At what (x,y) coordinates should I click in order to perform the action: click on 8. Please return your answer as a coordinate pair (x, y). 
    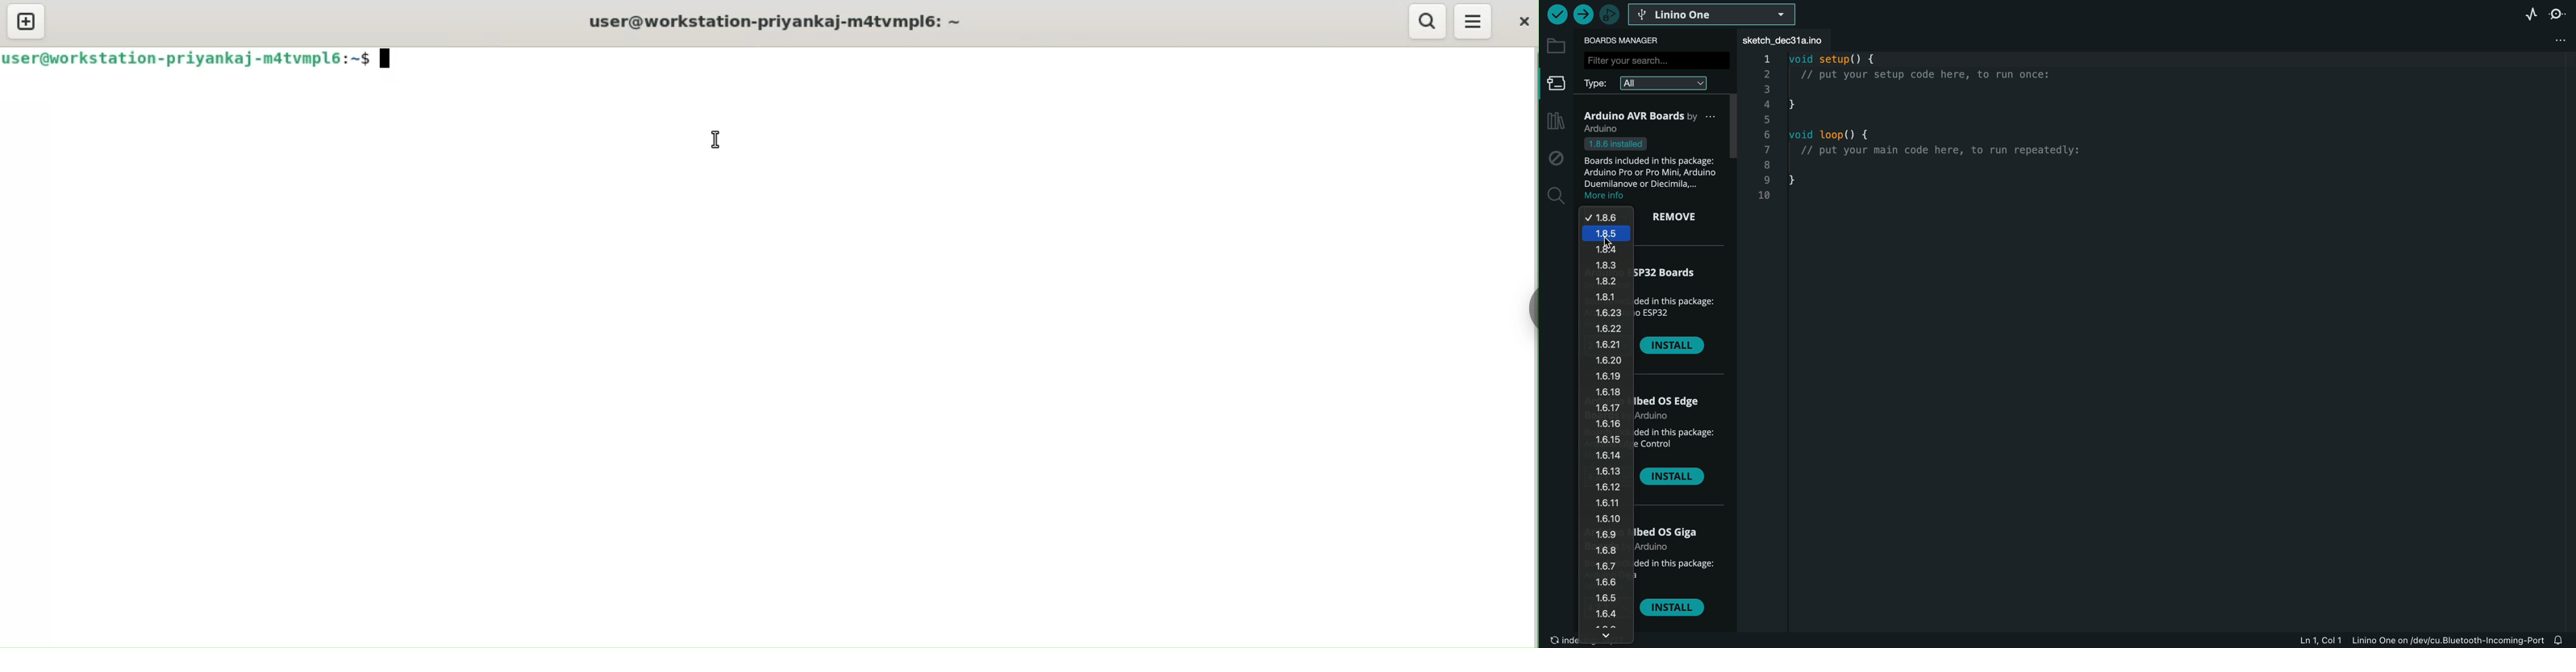
    Looking at the image, I should click on (1766, 166).